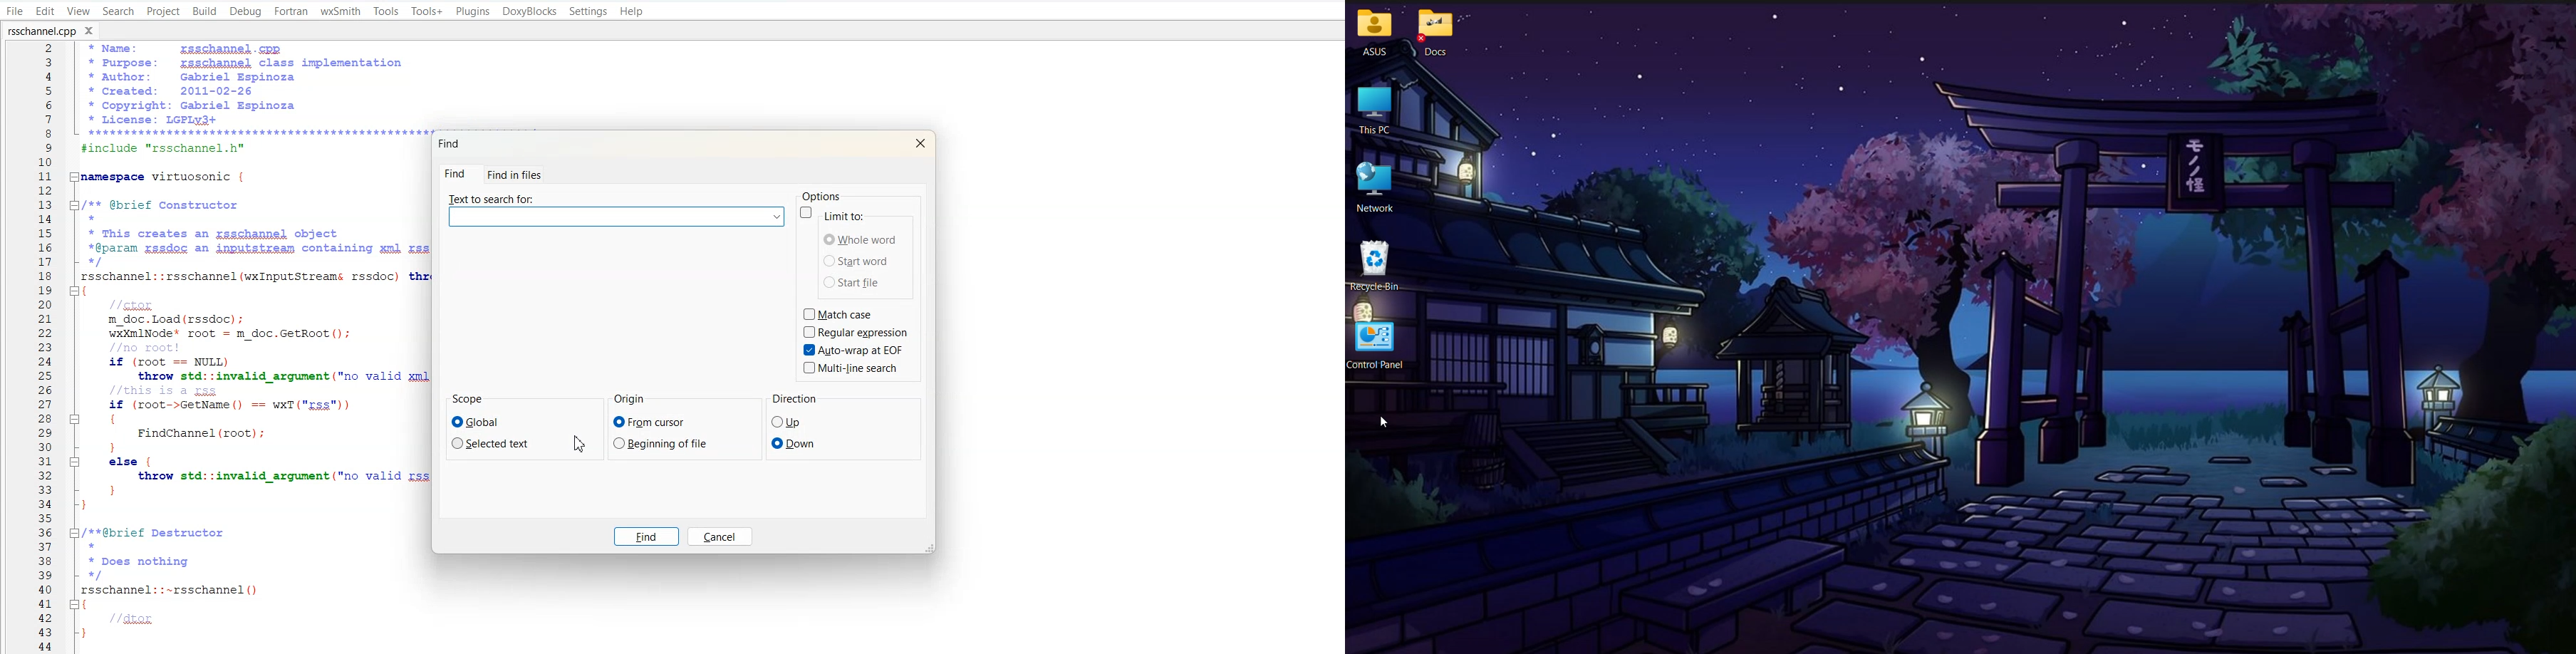 Image resolution: width=2576 pixels, height=672 pixels. What do you see at coordinates (1448, 34) in the screenshot?
I see `Docs °` at bounding box center [1448, 34].